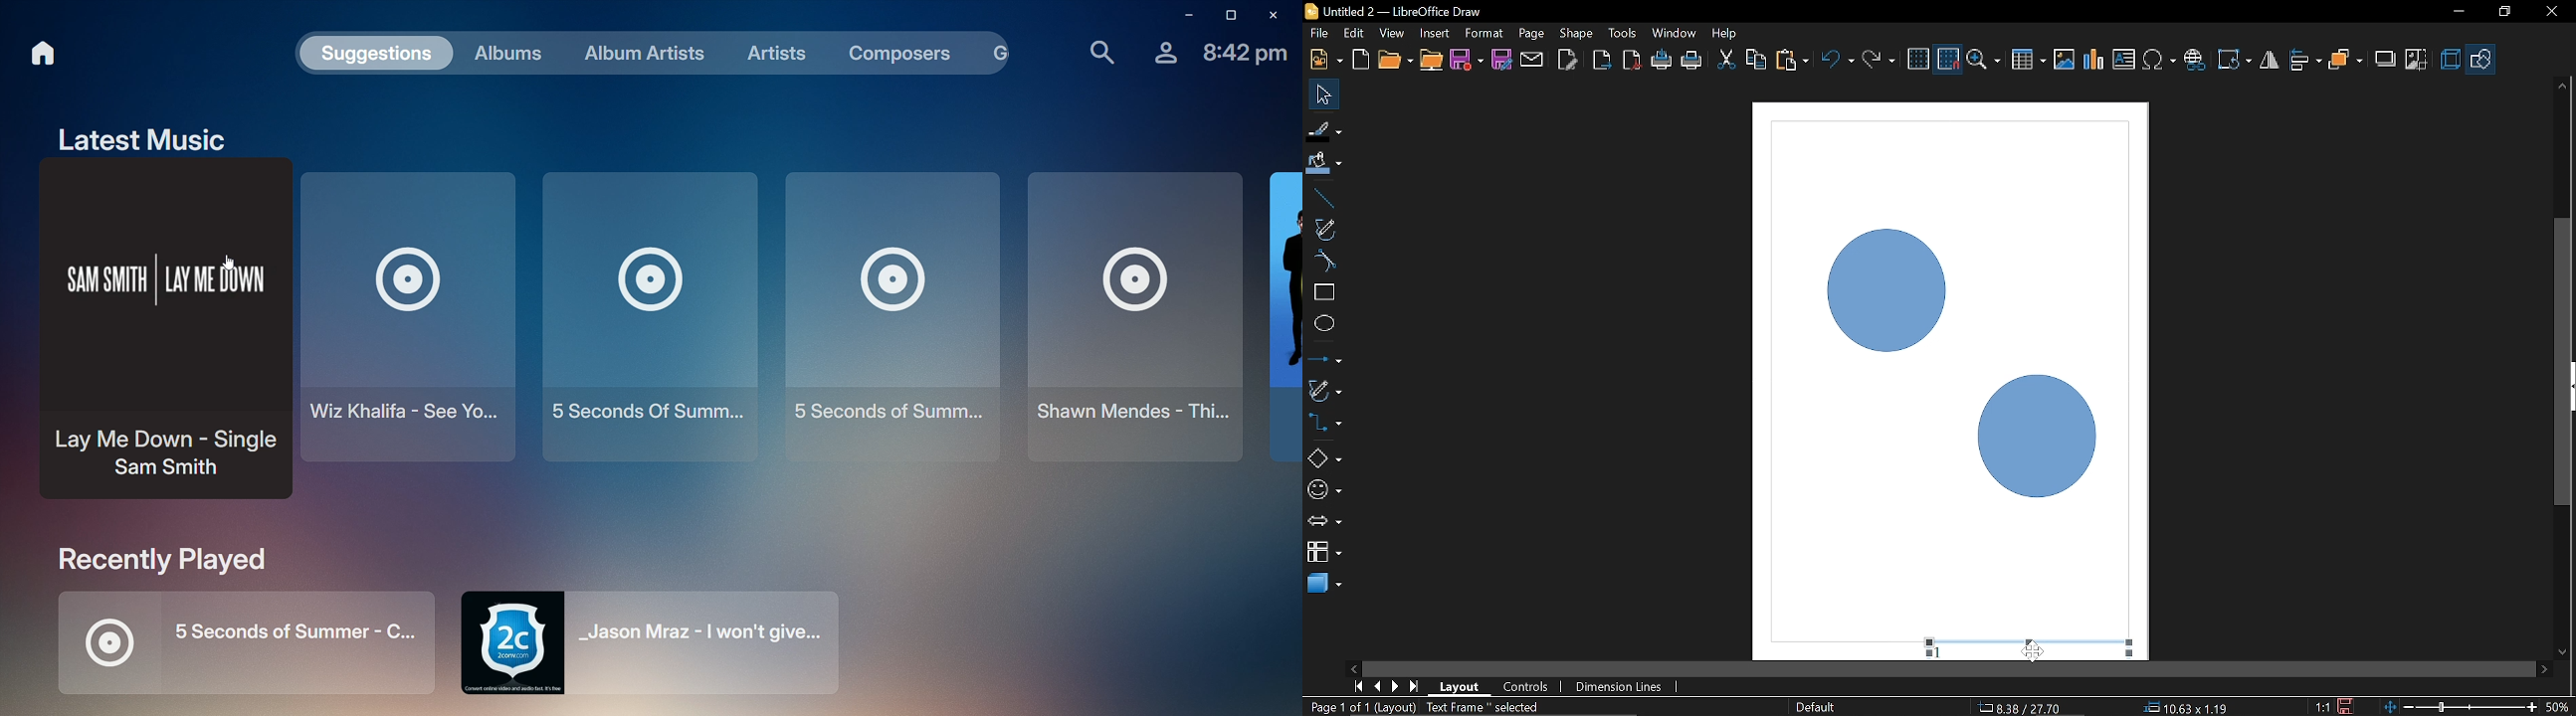 The height and width of the screenshot is (728, 2576). What do you see at coordinates (1324, 422) in the screenshot?
I see `Connector` at bounding box center [1324, 422].